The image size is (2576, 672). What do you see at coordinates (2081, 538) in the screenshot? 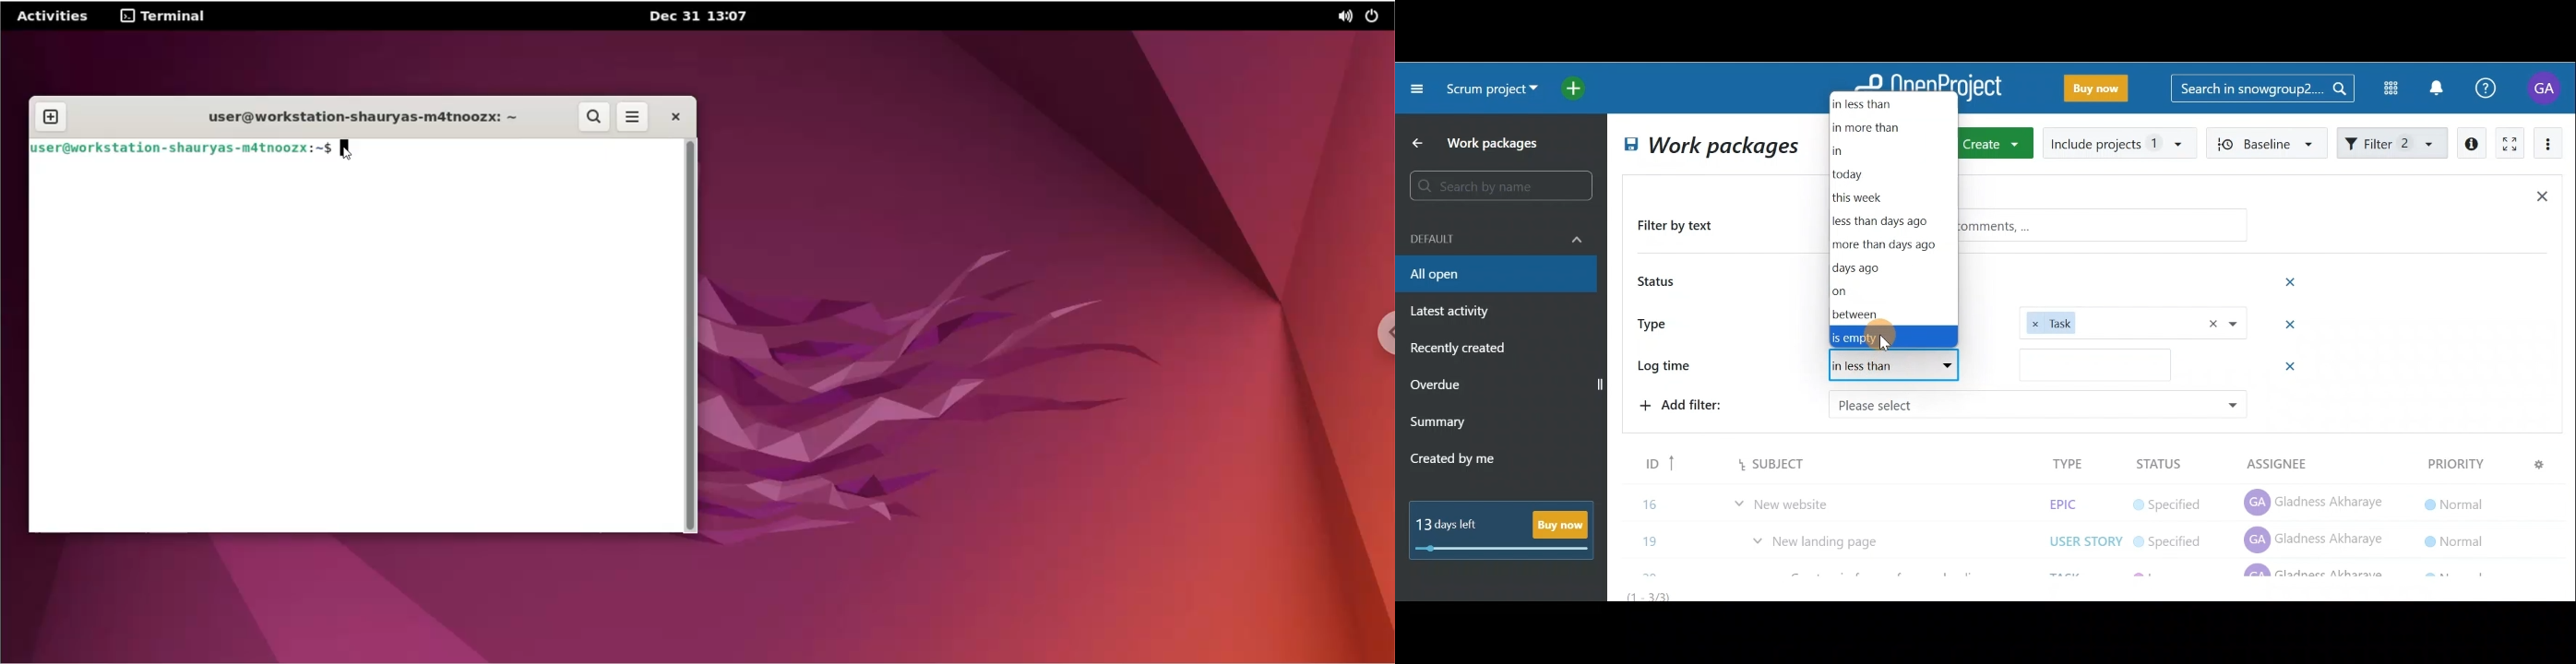
I see `user story` at bounding box center [2081, 538].